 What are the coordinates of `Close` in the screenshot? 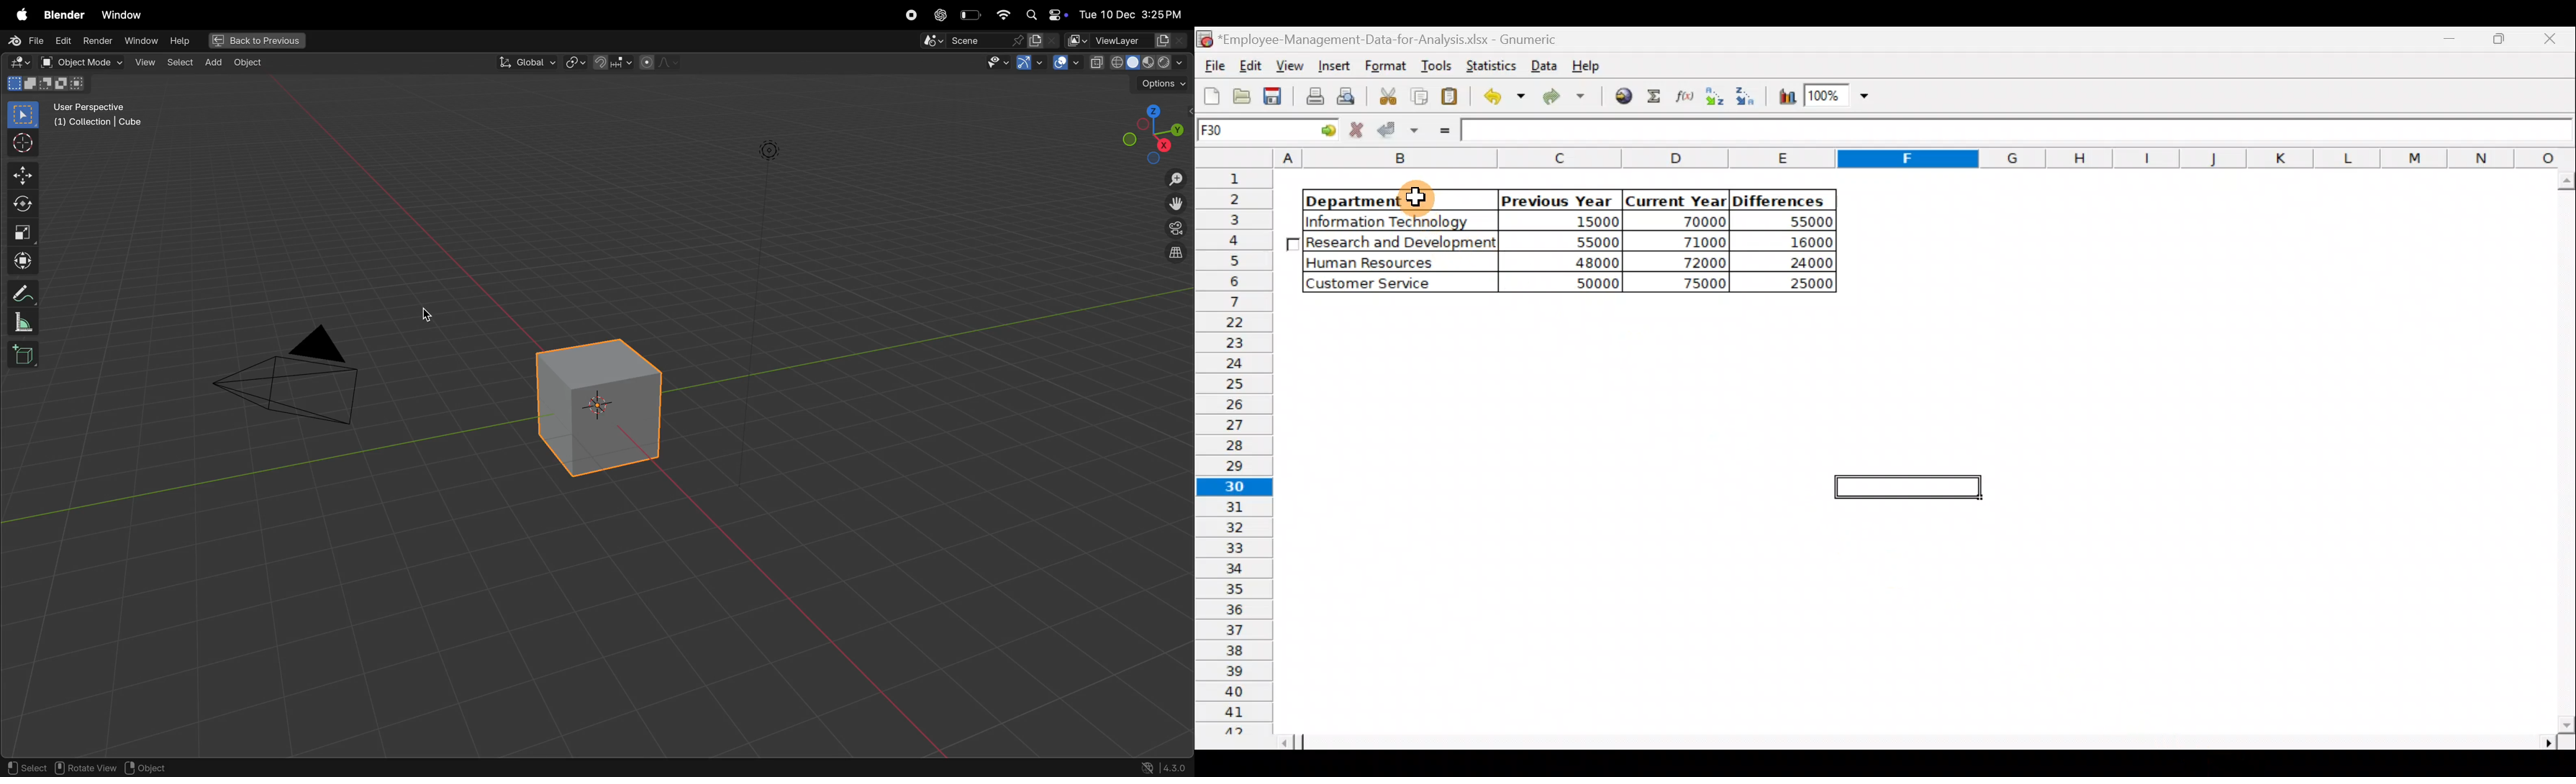 It's located at (2551, 41).